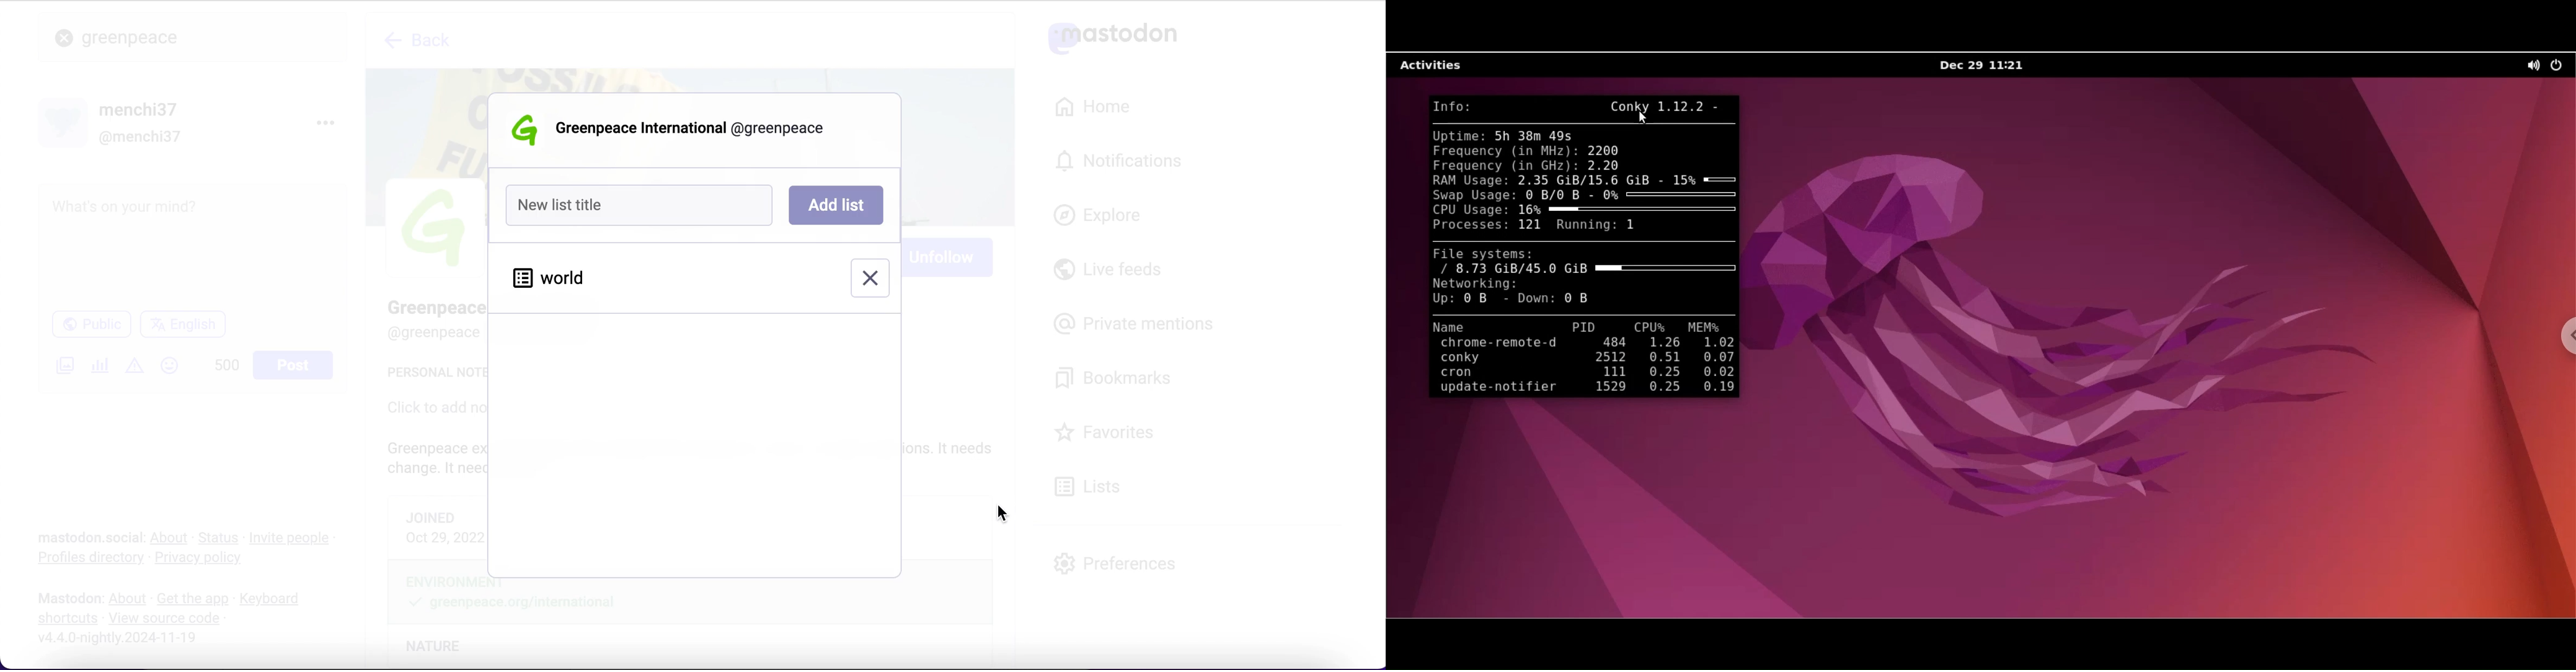 The image size is (2576, 672). I want to click on view source code, so click(168, 619).